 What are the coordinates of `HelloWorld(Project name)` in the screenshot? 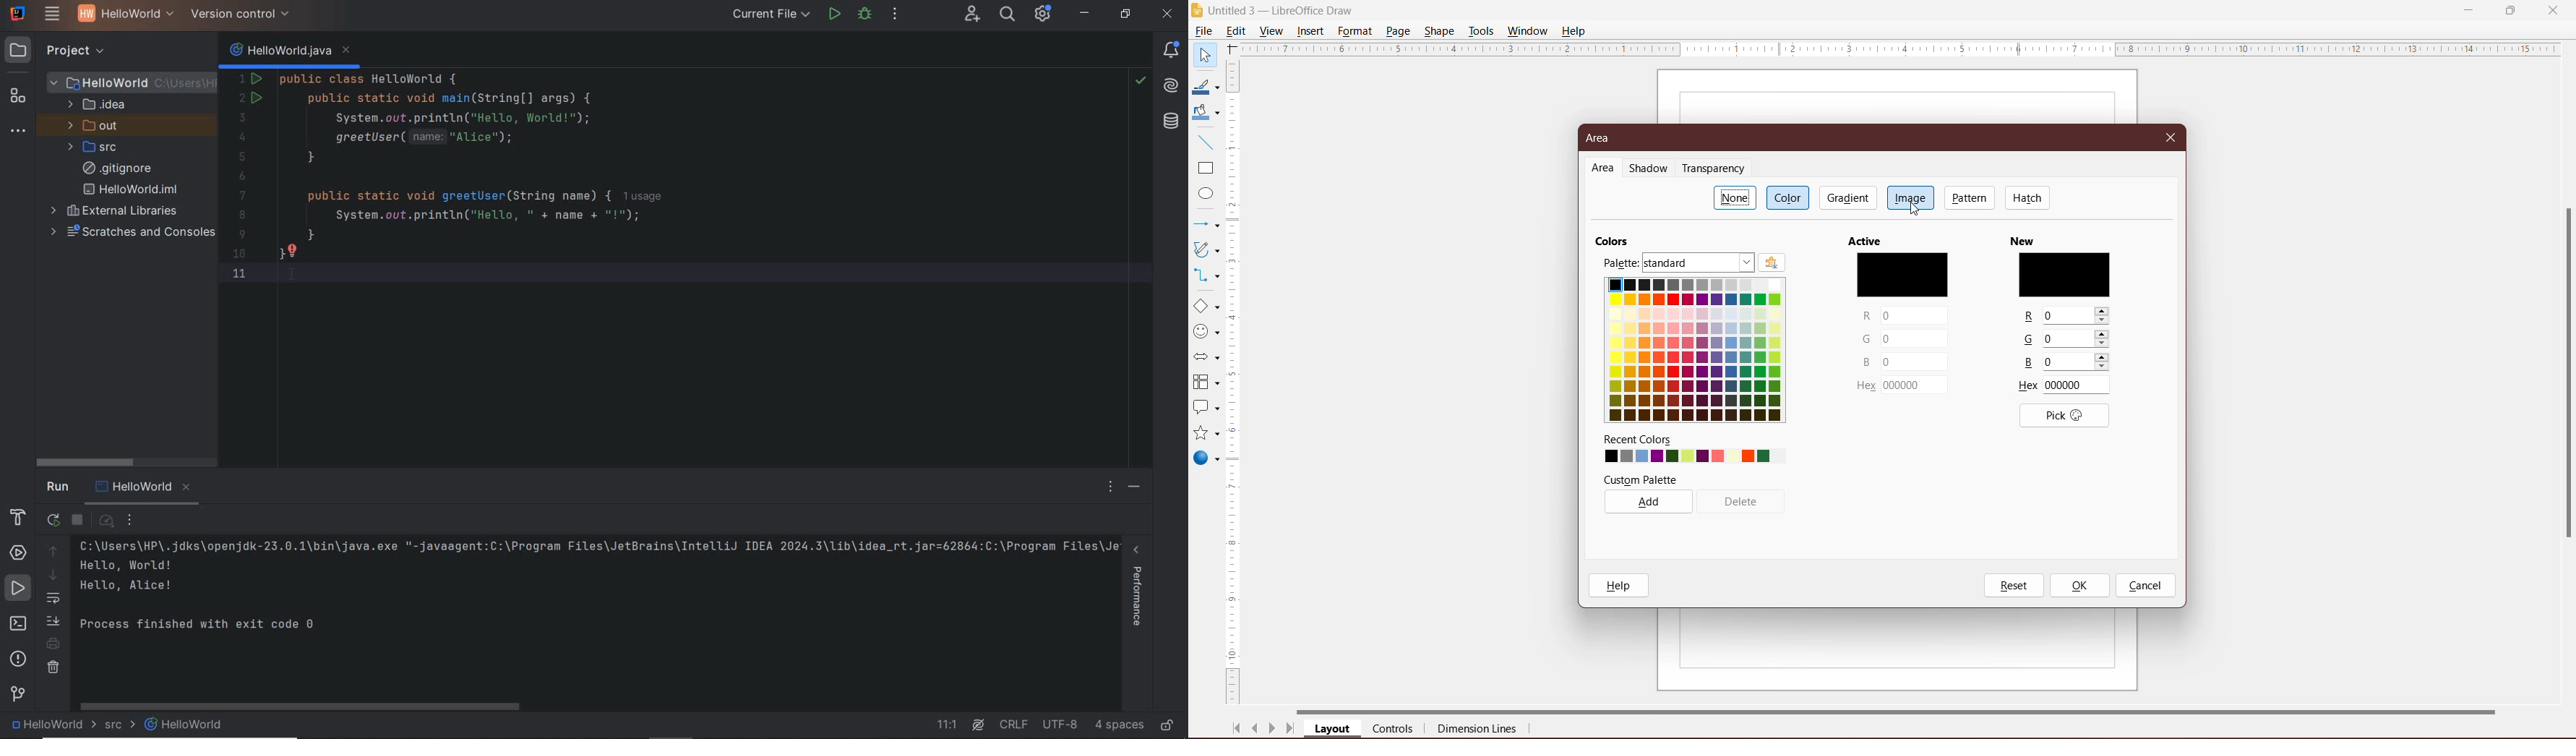 It's located at (122, 16).